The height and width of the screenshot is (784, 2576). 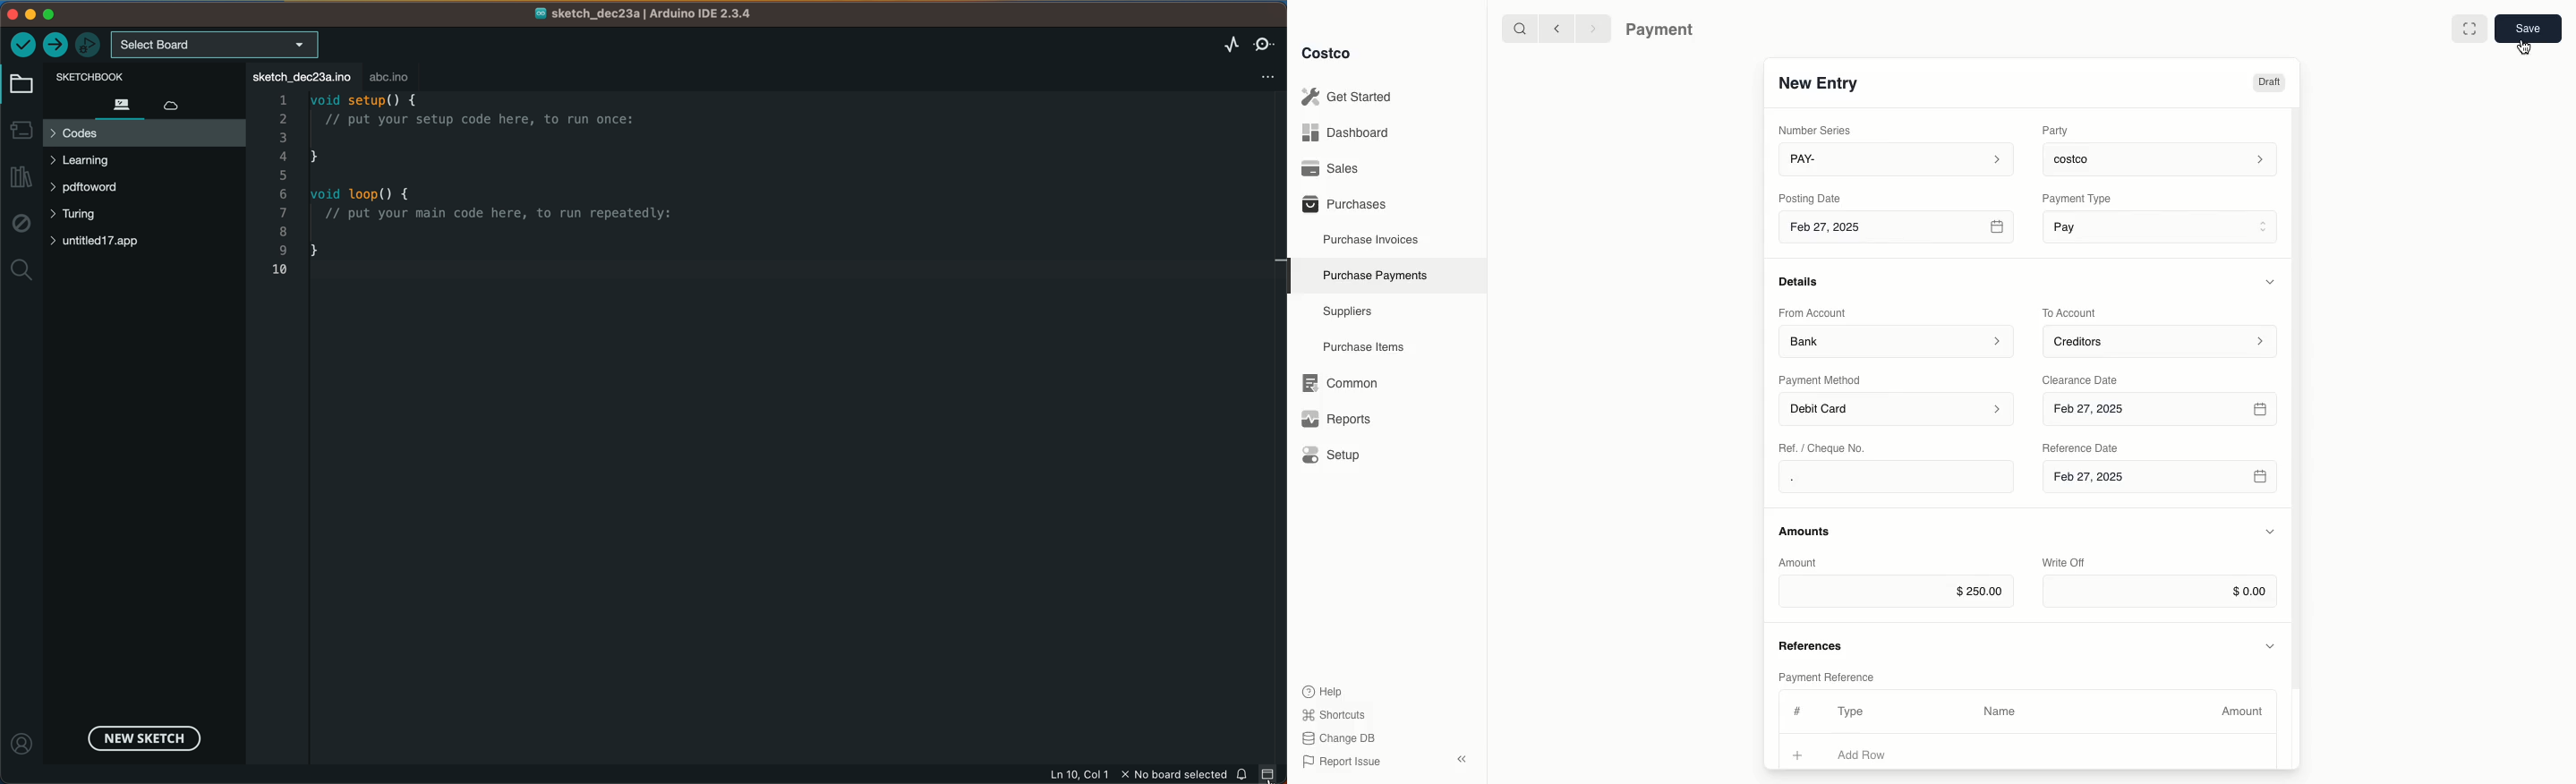 What do you see at coordinates (1557, 28) in the screenshot?
I see `Back` at bounding box center [1557, 28].